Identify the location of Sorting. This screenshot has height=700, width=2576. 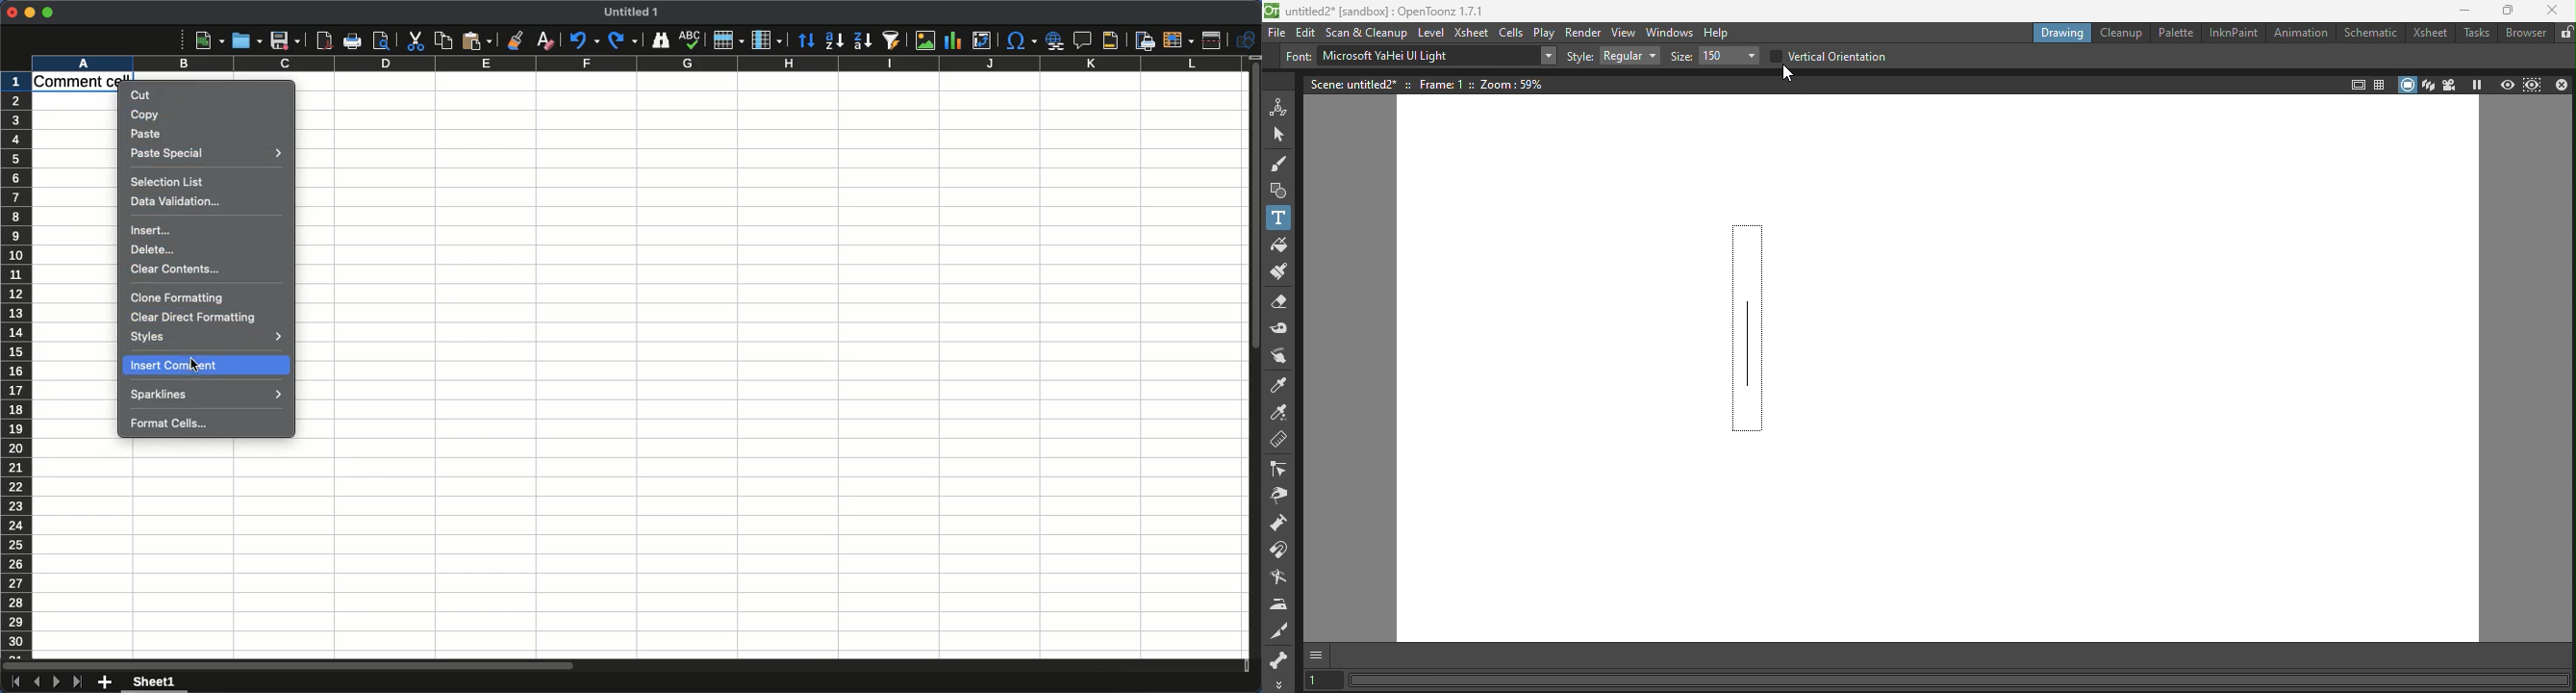
(807, 40).